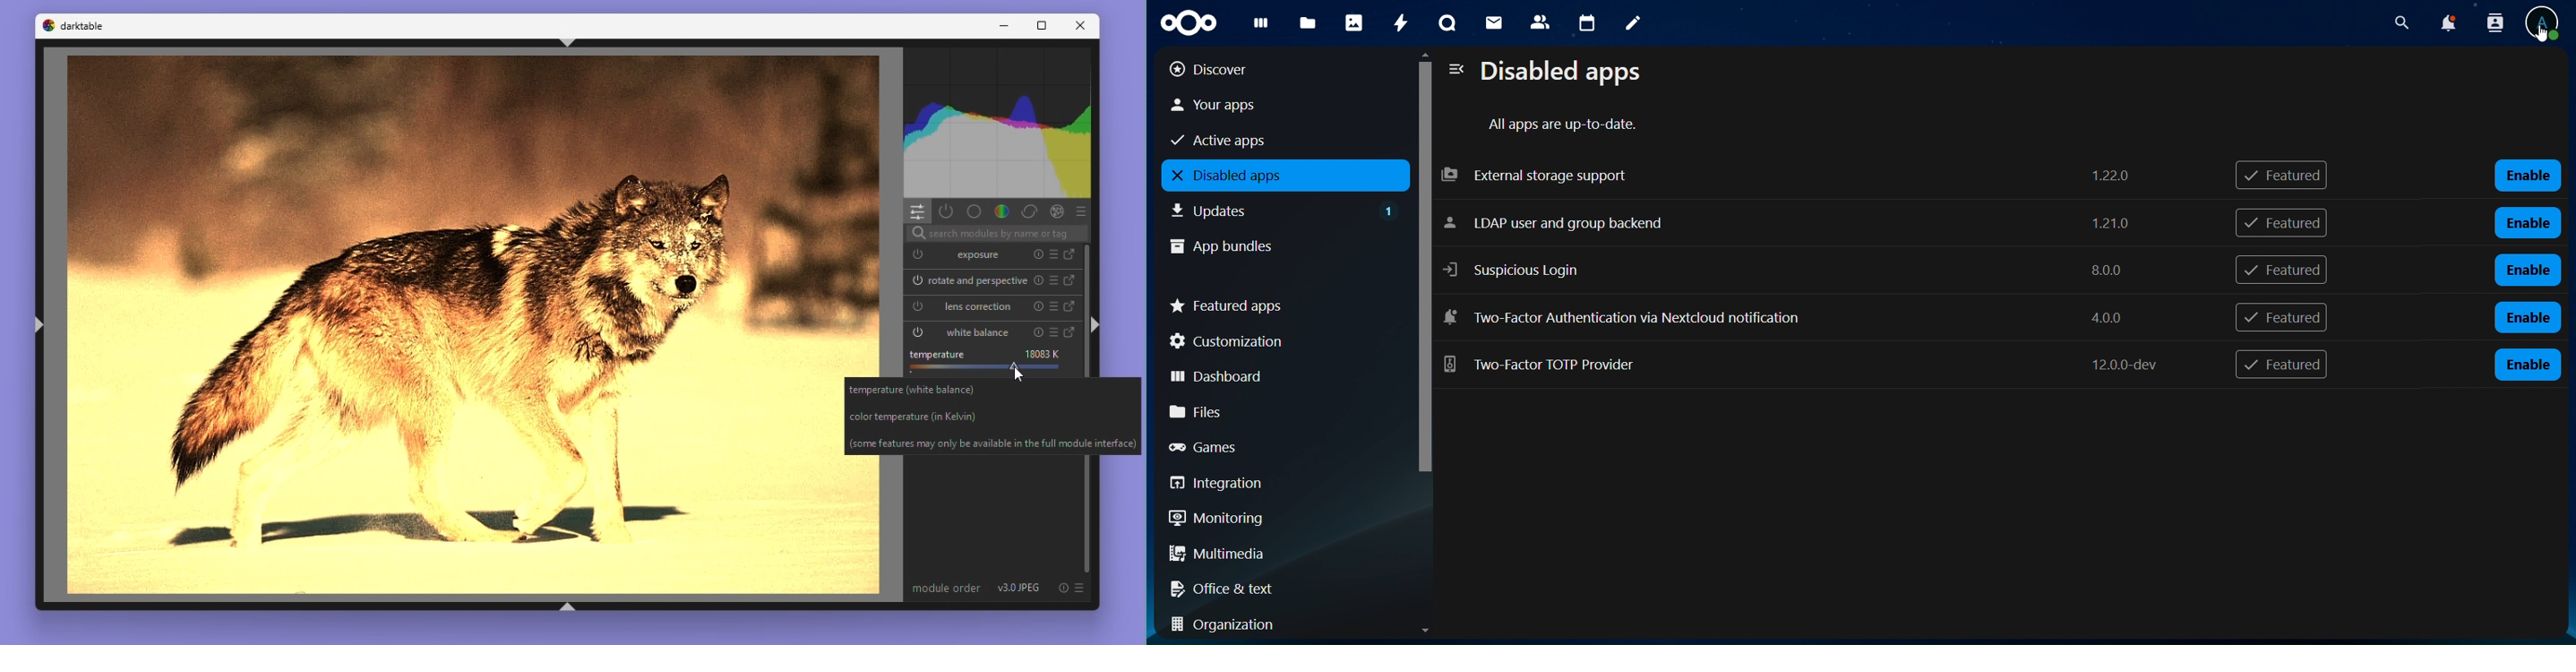 The width and height of the screenshot is (2576, 672). I want to click on enable, so click(2528, 364).